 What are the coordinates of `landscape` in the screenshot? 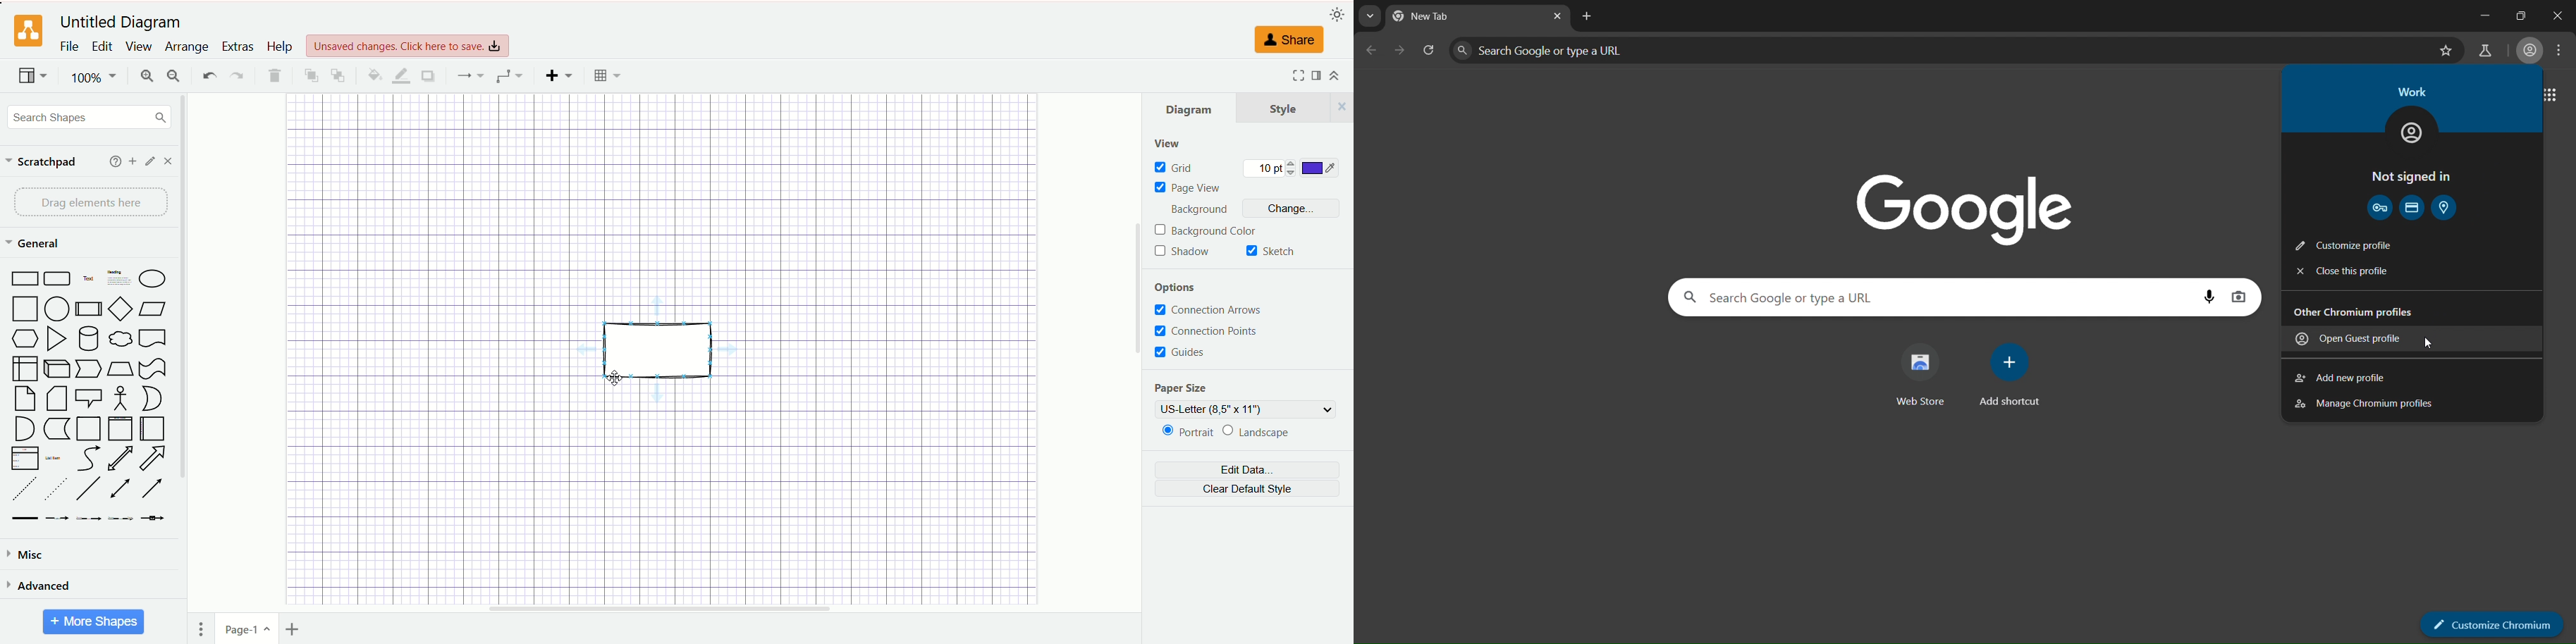 It's located at (1265, 431).